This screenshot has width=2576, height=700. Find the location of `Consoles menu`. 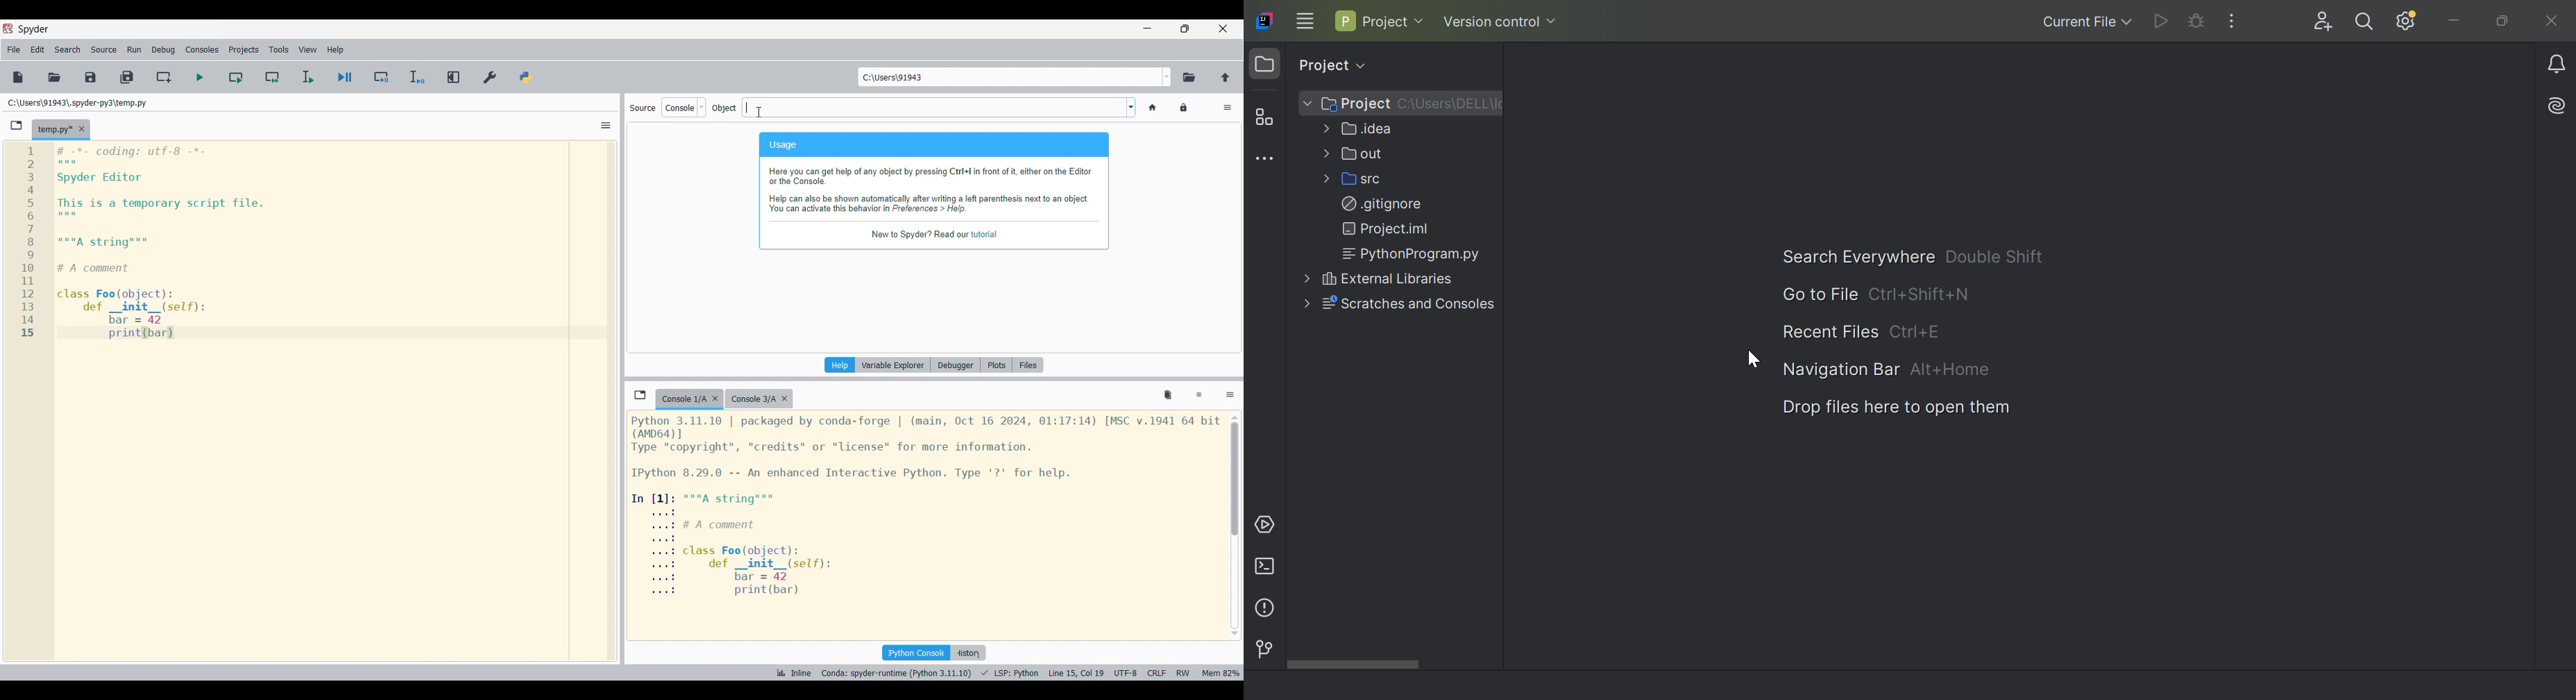

Consoles menu is located at coordinates (203, 49).